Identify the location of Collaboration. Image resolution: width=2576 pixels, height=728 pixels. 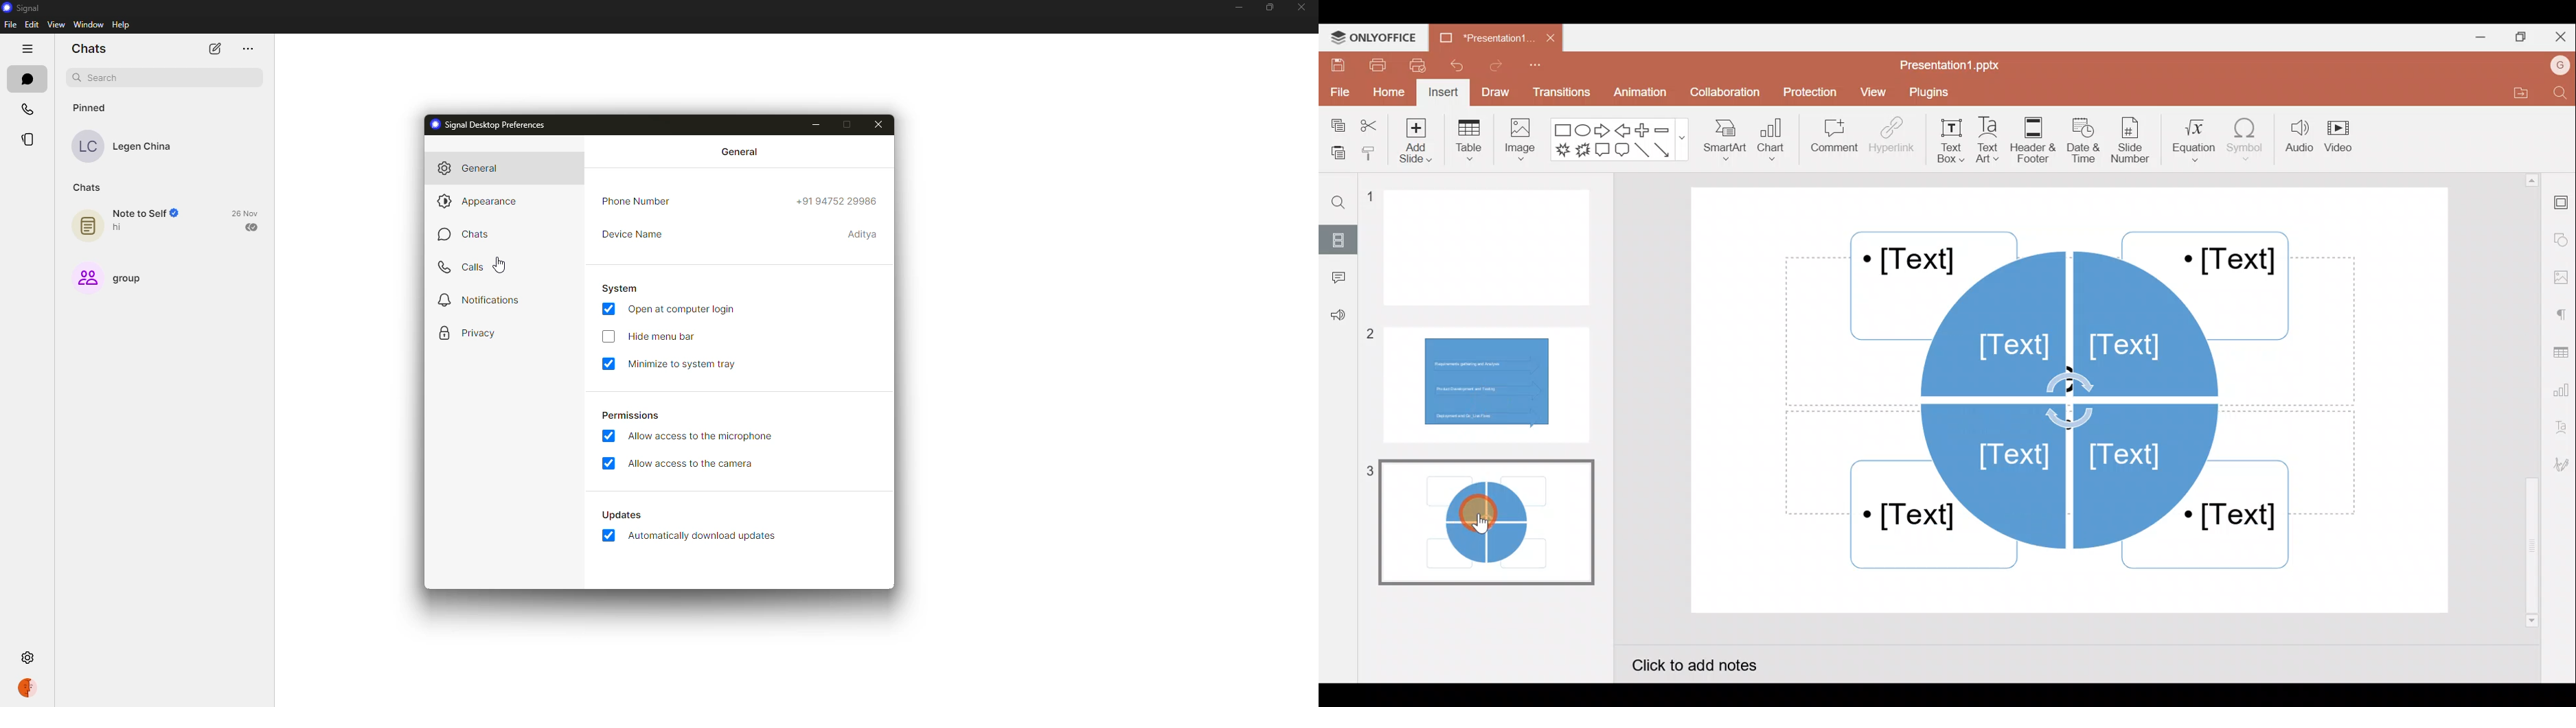
(1723, 92).